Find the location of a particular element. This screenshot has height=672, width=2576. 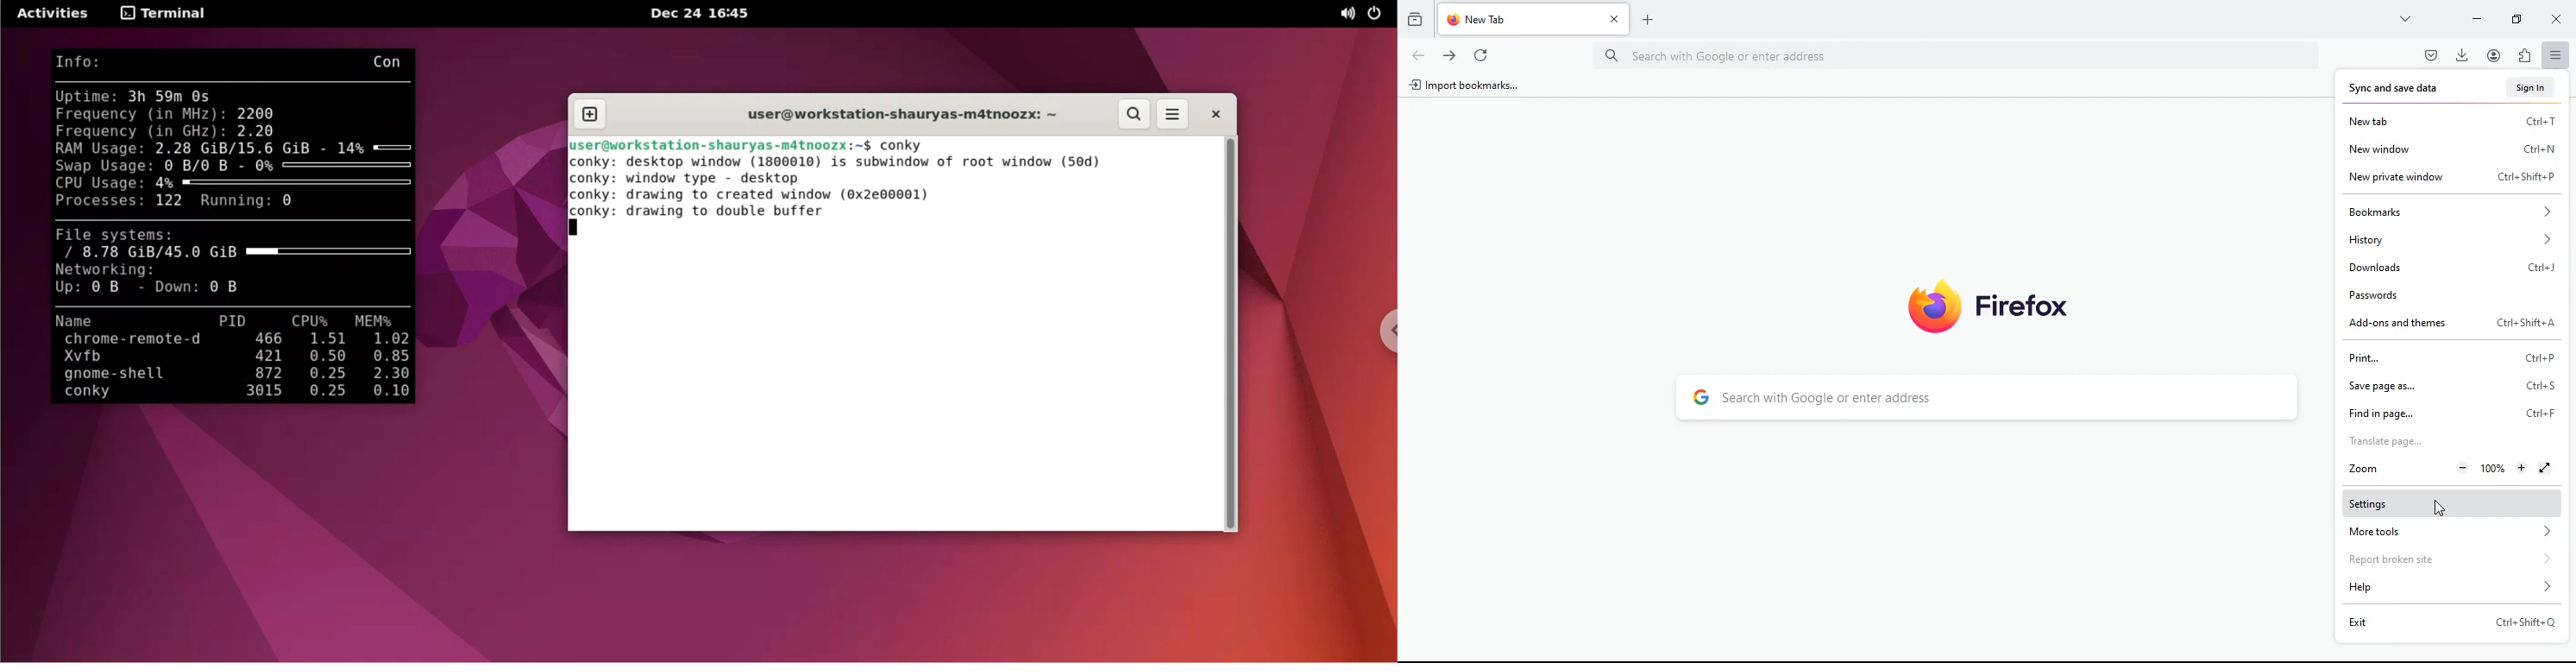

back is located at coordinates (1418, 57).